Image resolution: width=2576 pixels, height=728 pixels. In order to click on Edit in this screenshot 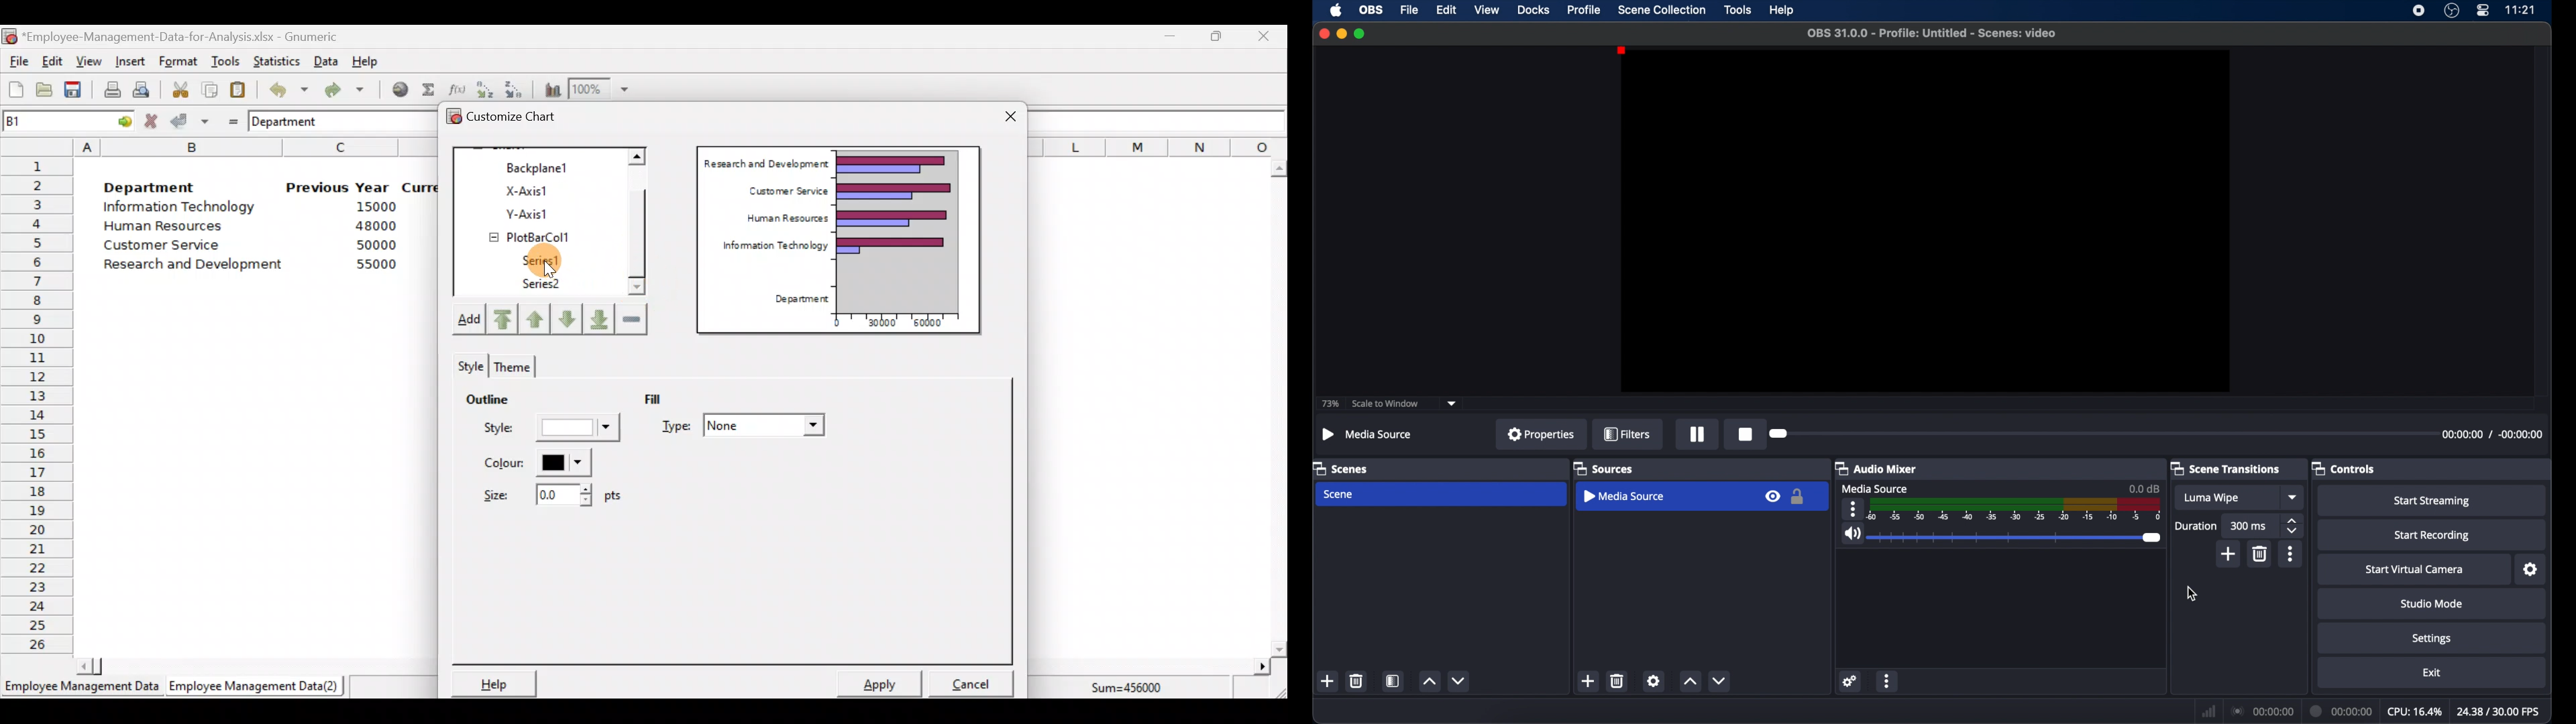, I will do `click(53, 62)`.